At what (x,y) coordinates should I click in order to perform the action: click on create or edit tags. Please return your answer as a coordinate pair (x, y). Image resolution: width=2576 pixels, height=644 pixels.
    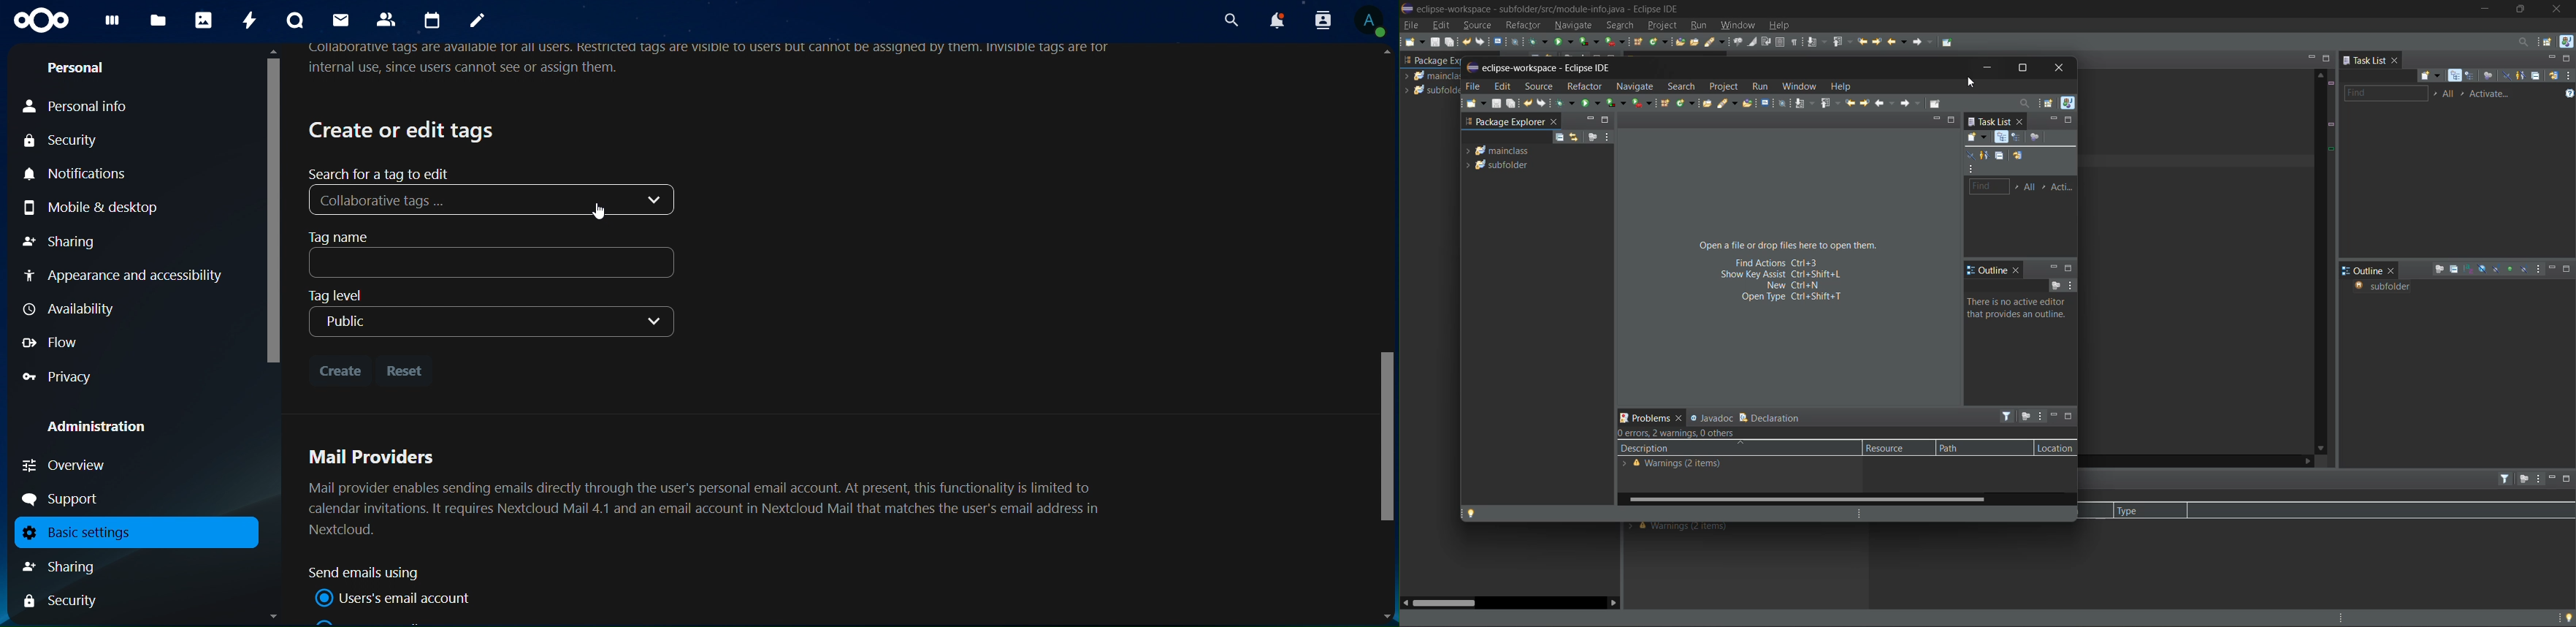
    Looking at the image, I should click on (404, 129).